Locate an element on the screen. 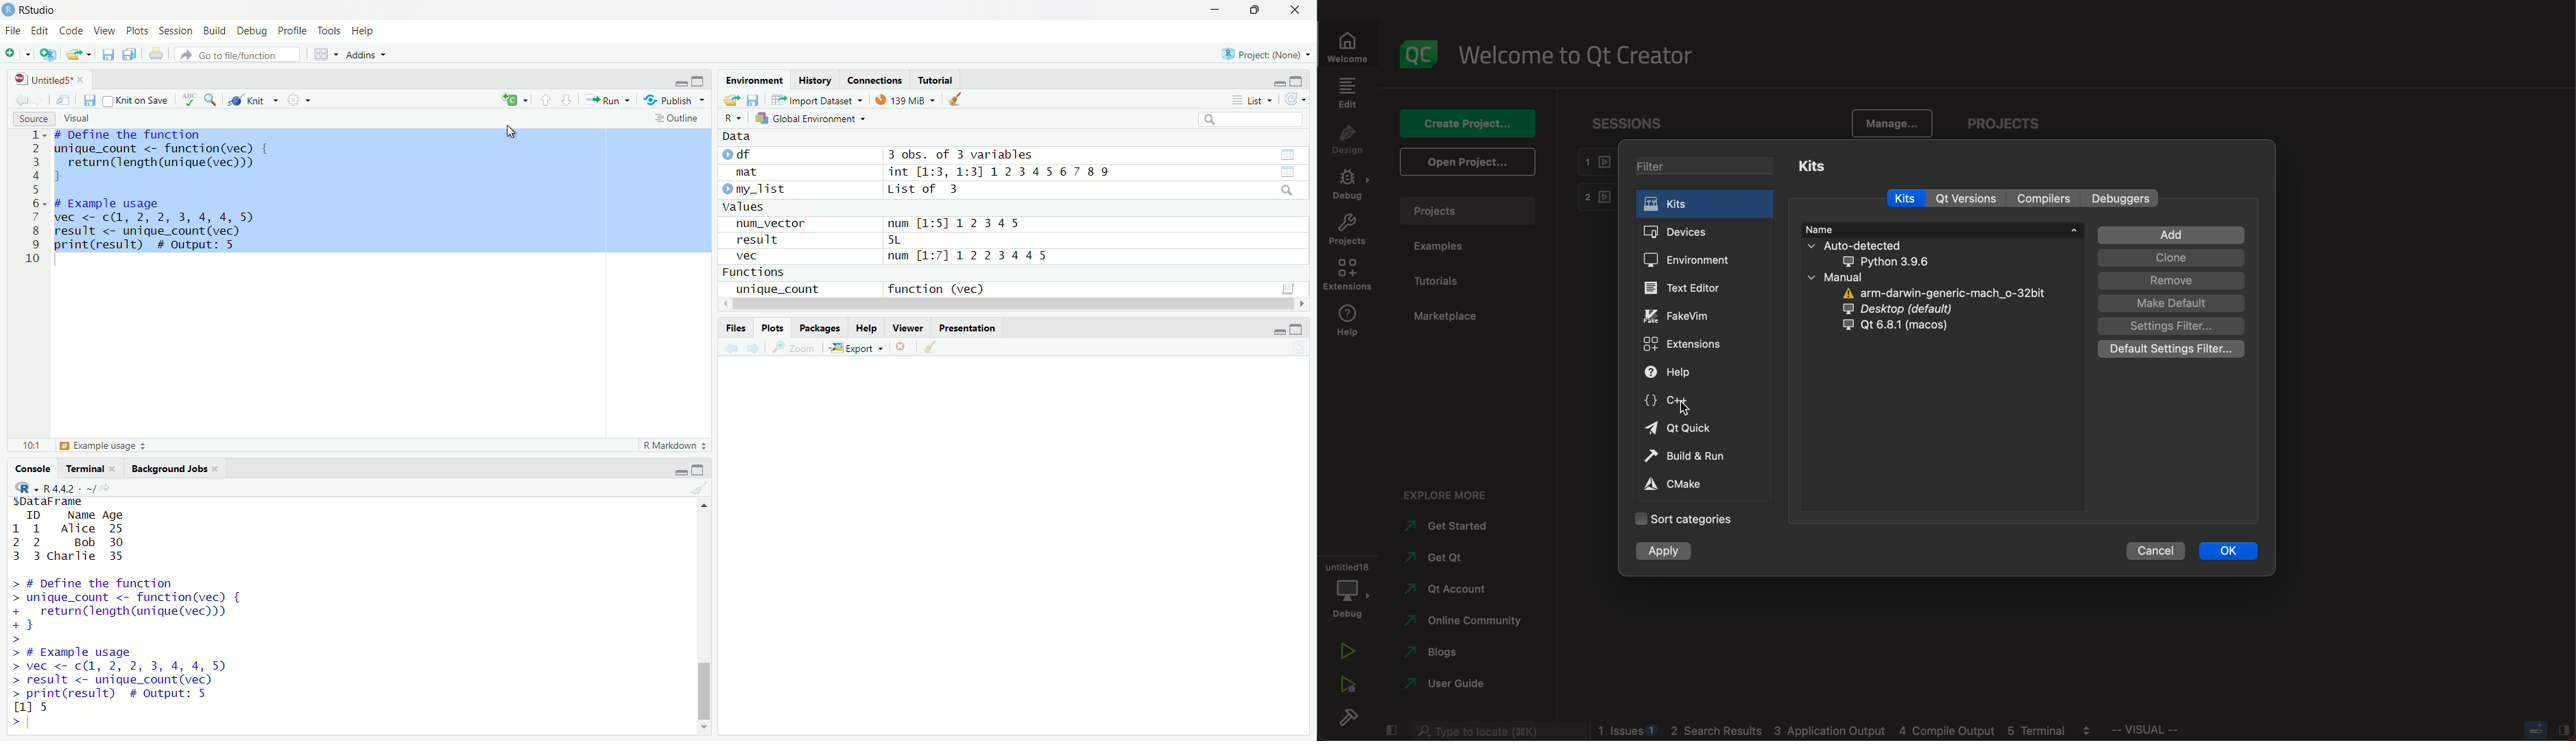 This screenshot has height=756, width=2576. remove is located at coordinates (2170, 282).